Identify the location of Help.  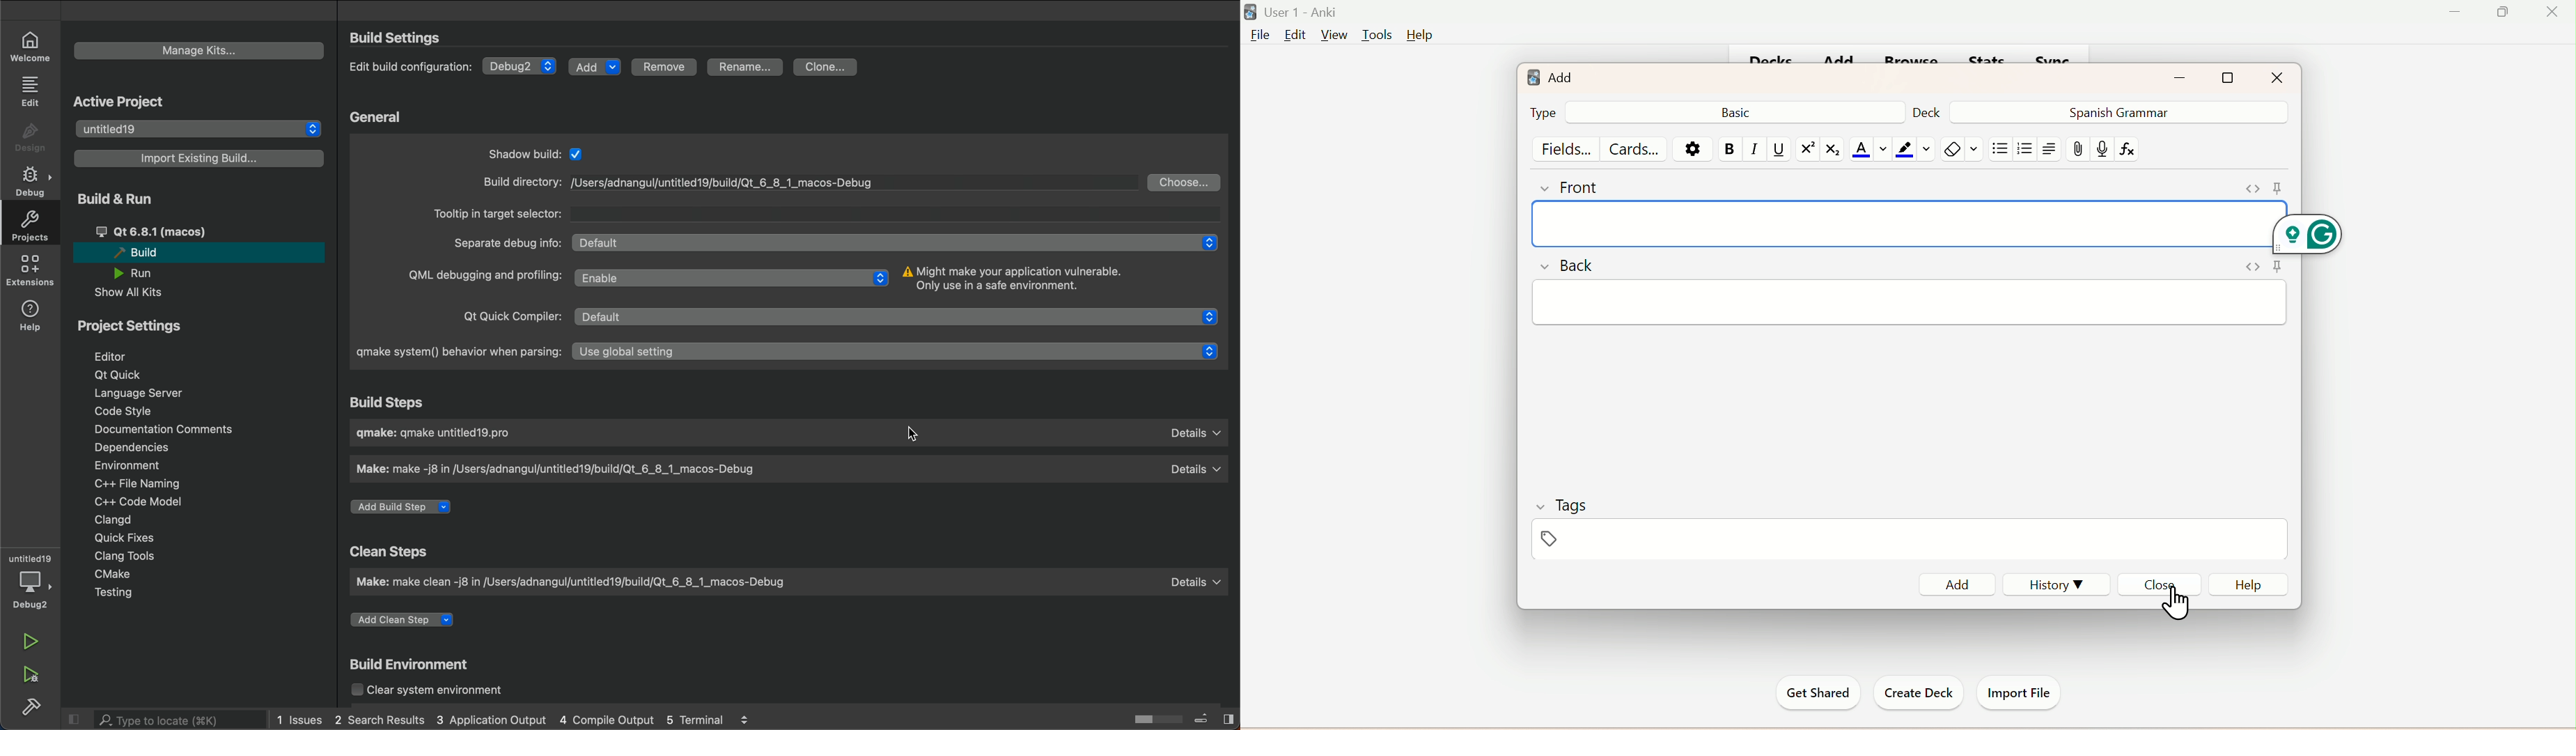
(1419, 36).